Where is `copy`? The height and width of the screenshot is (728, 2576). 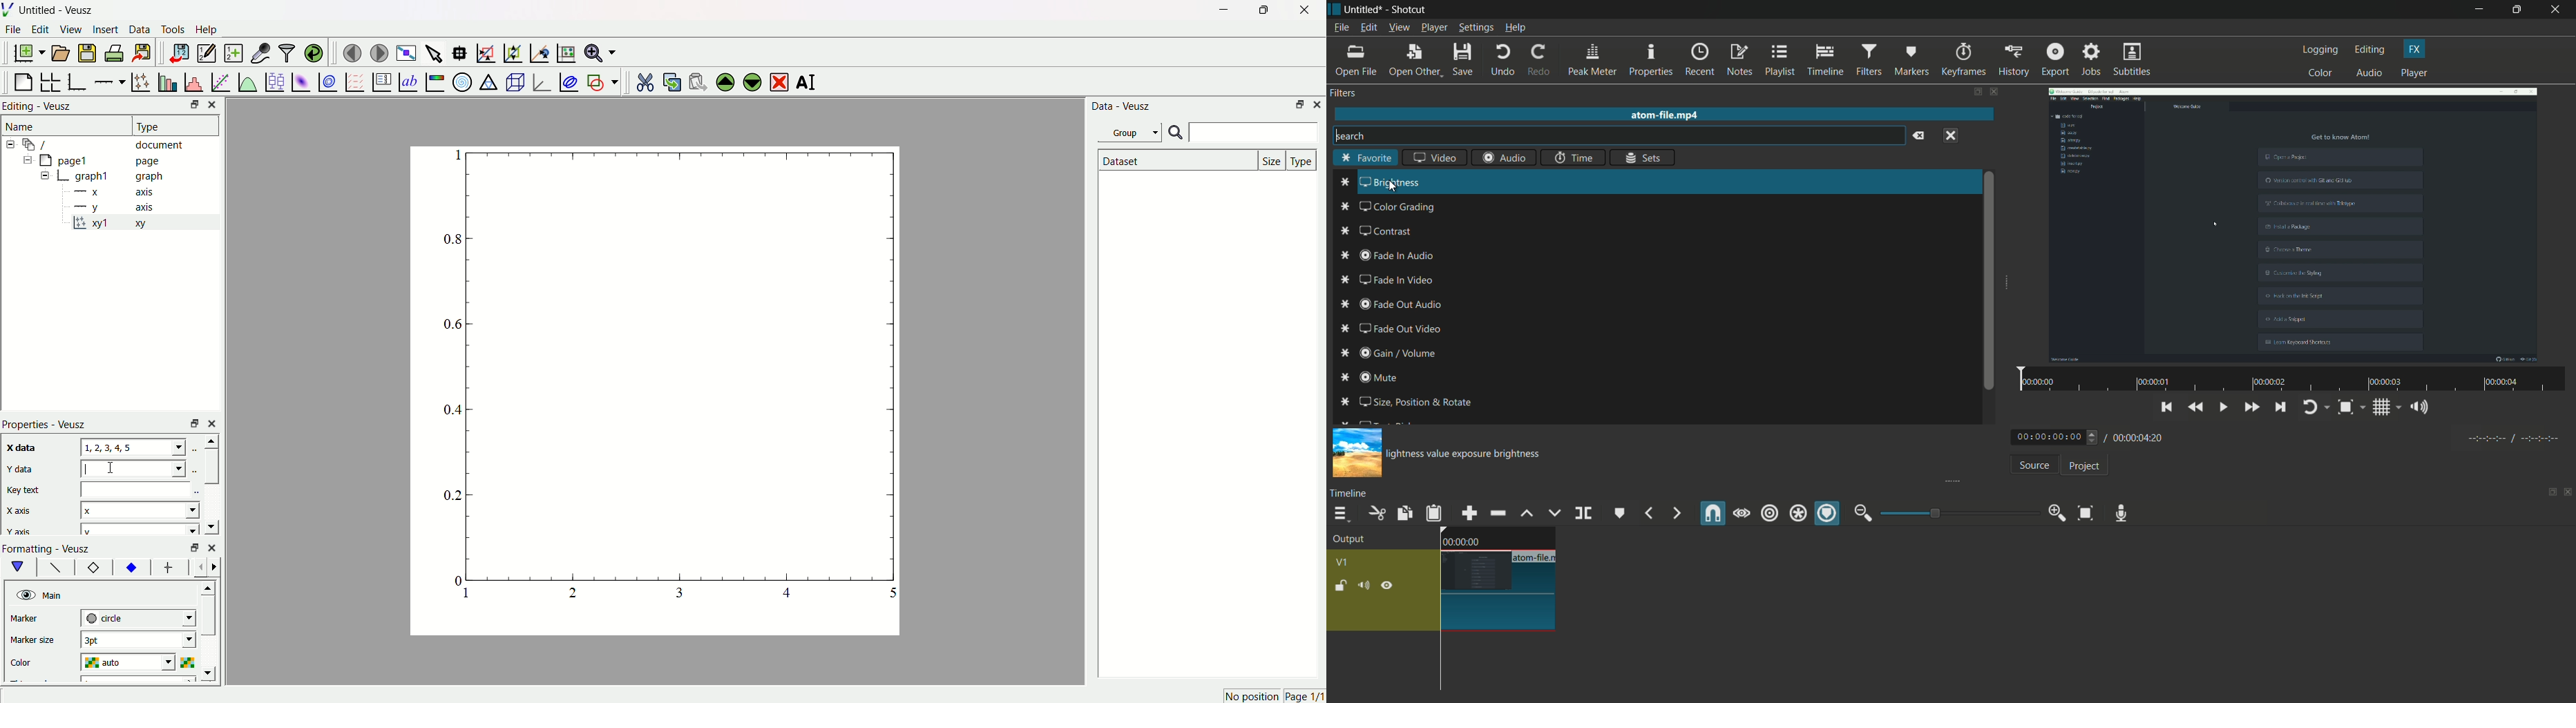 copy is located at coordinates (1403, 513).